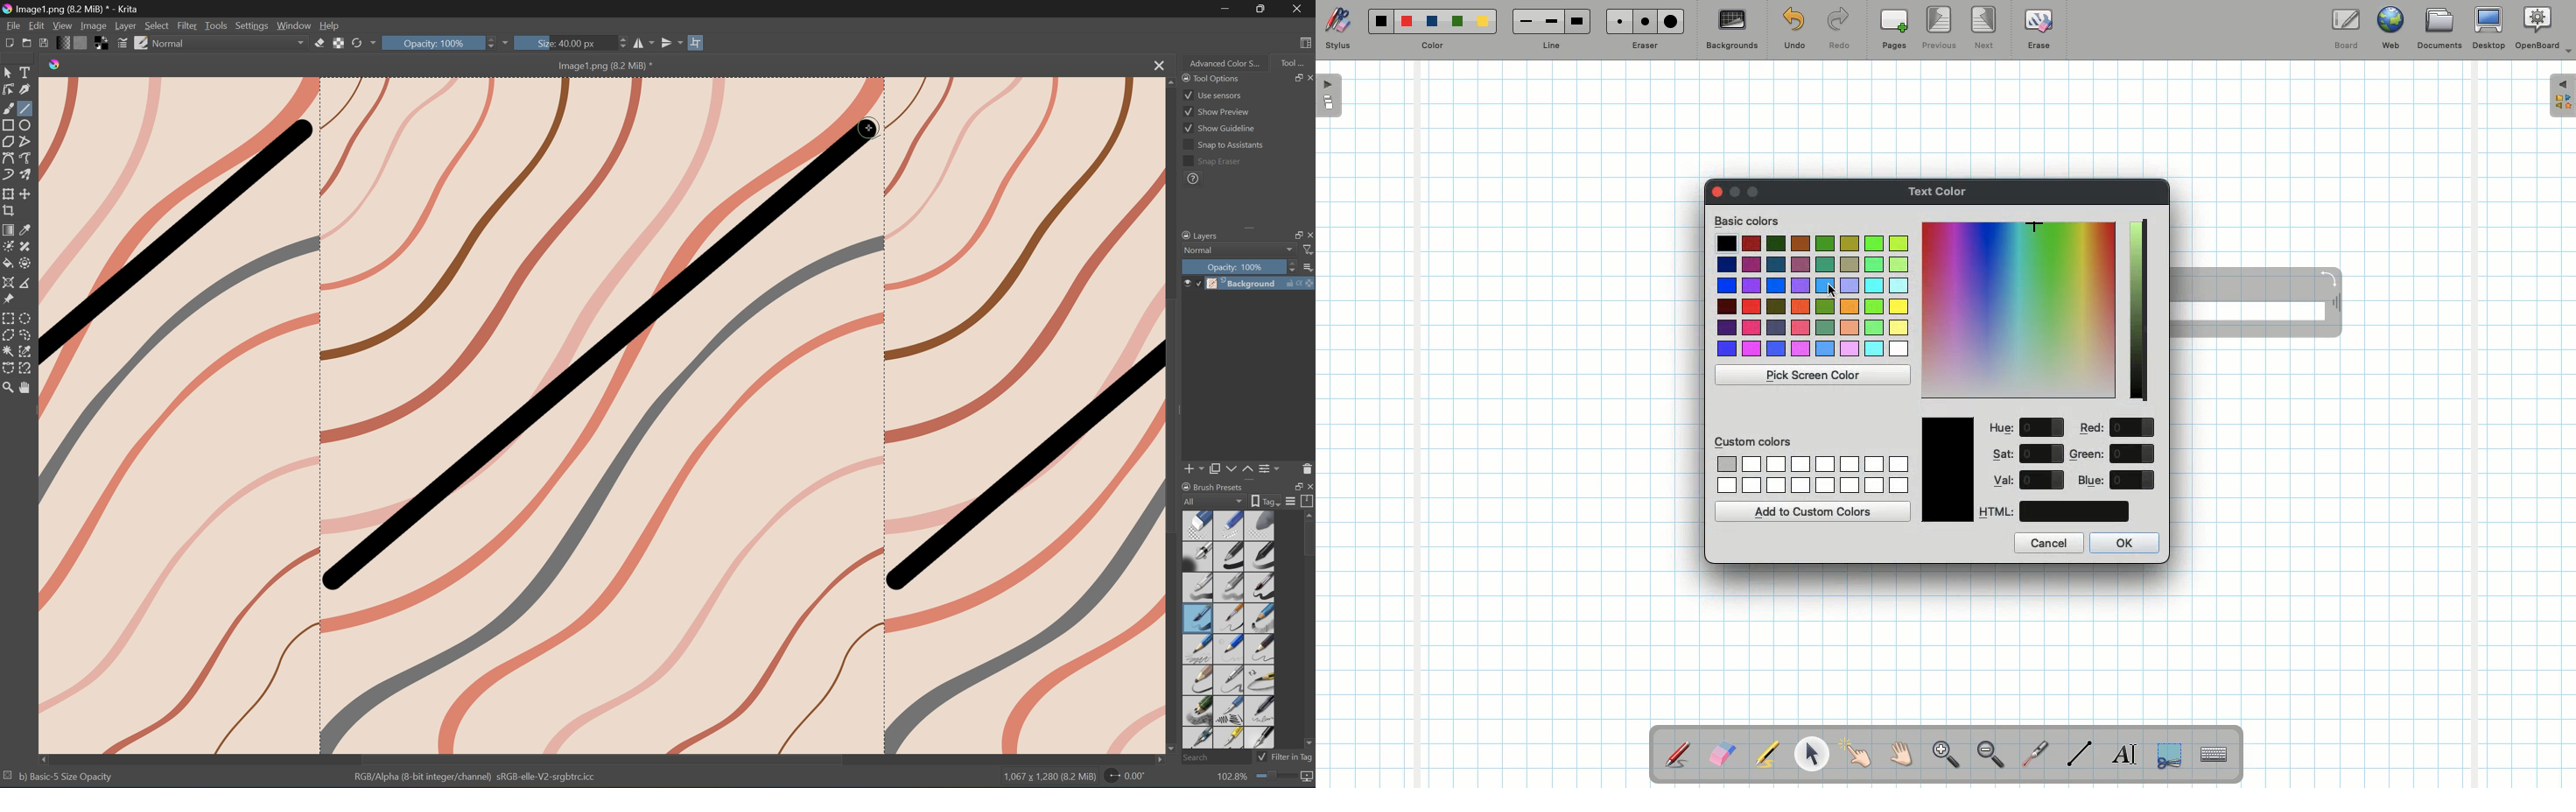  What do you see at coordinates (1308, 234) in the screenshot?
I see `Close` at bounding box center [1308, 234].